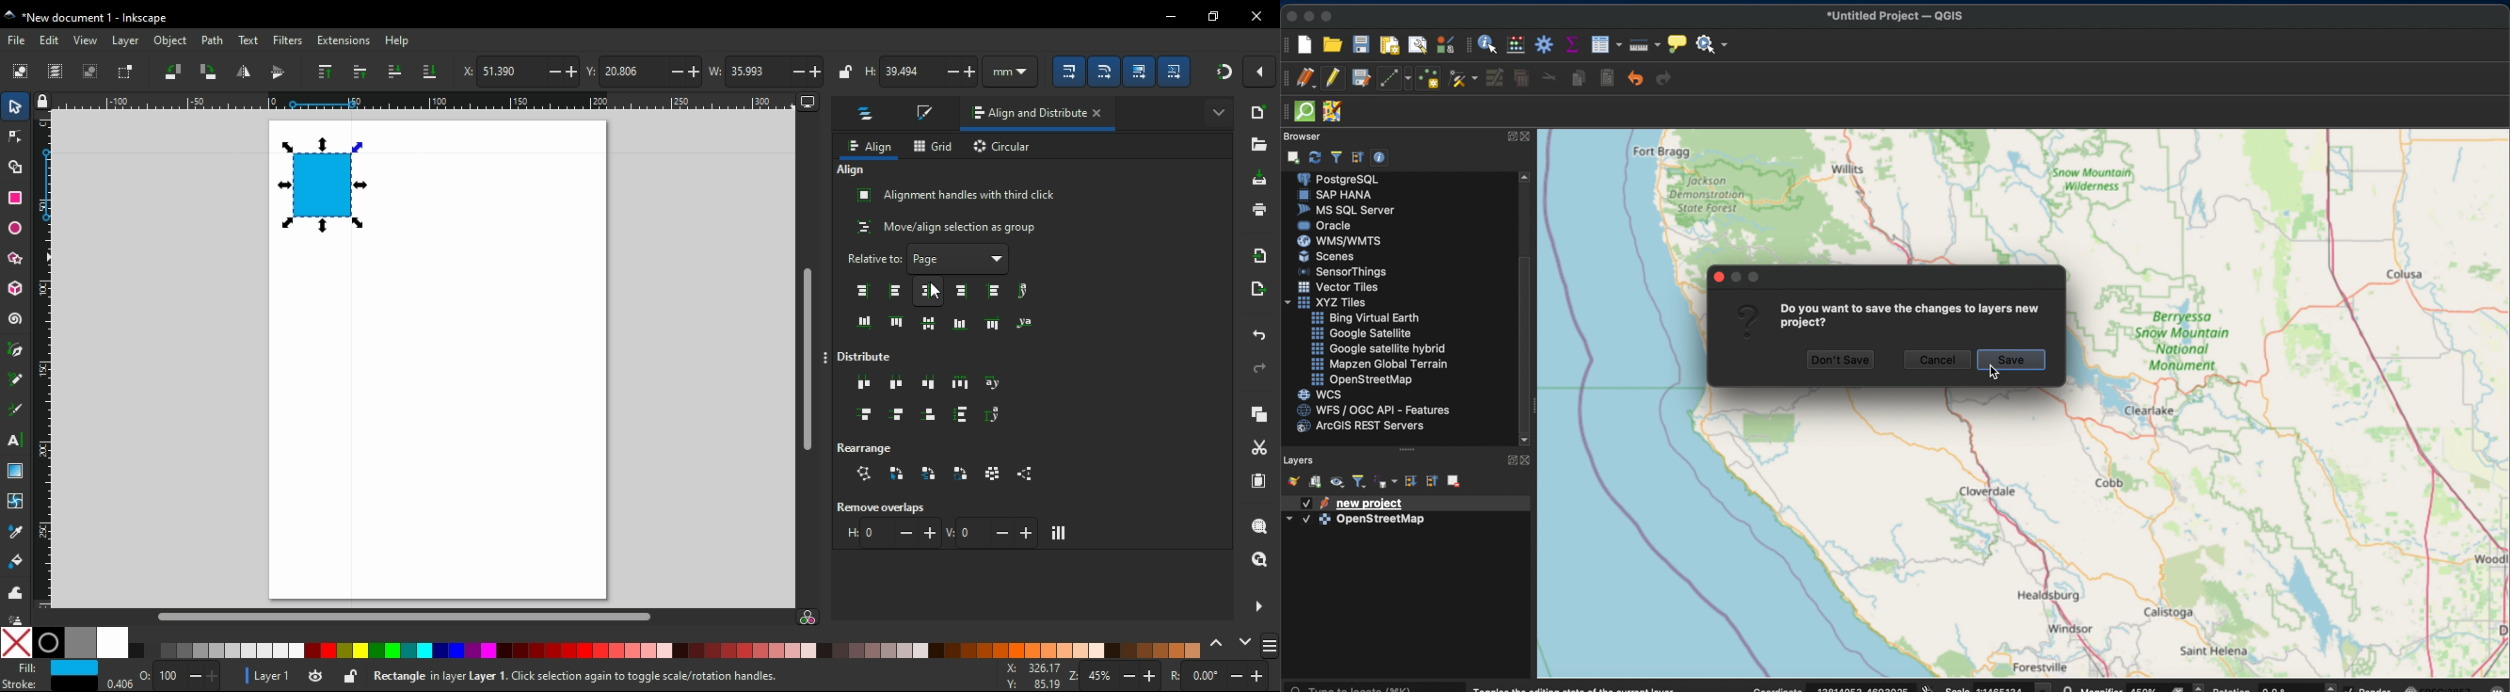  Describe the element at coordinates (828, 359) in the screenshot. I see `options` at that location.